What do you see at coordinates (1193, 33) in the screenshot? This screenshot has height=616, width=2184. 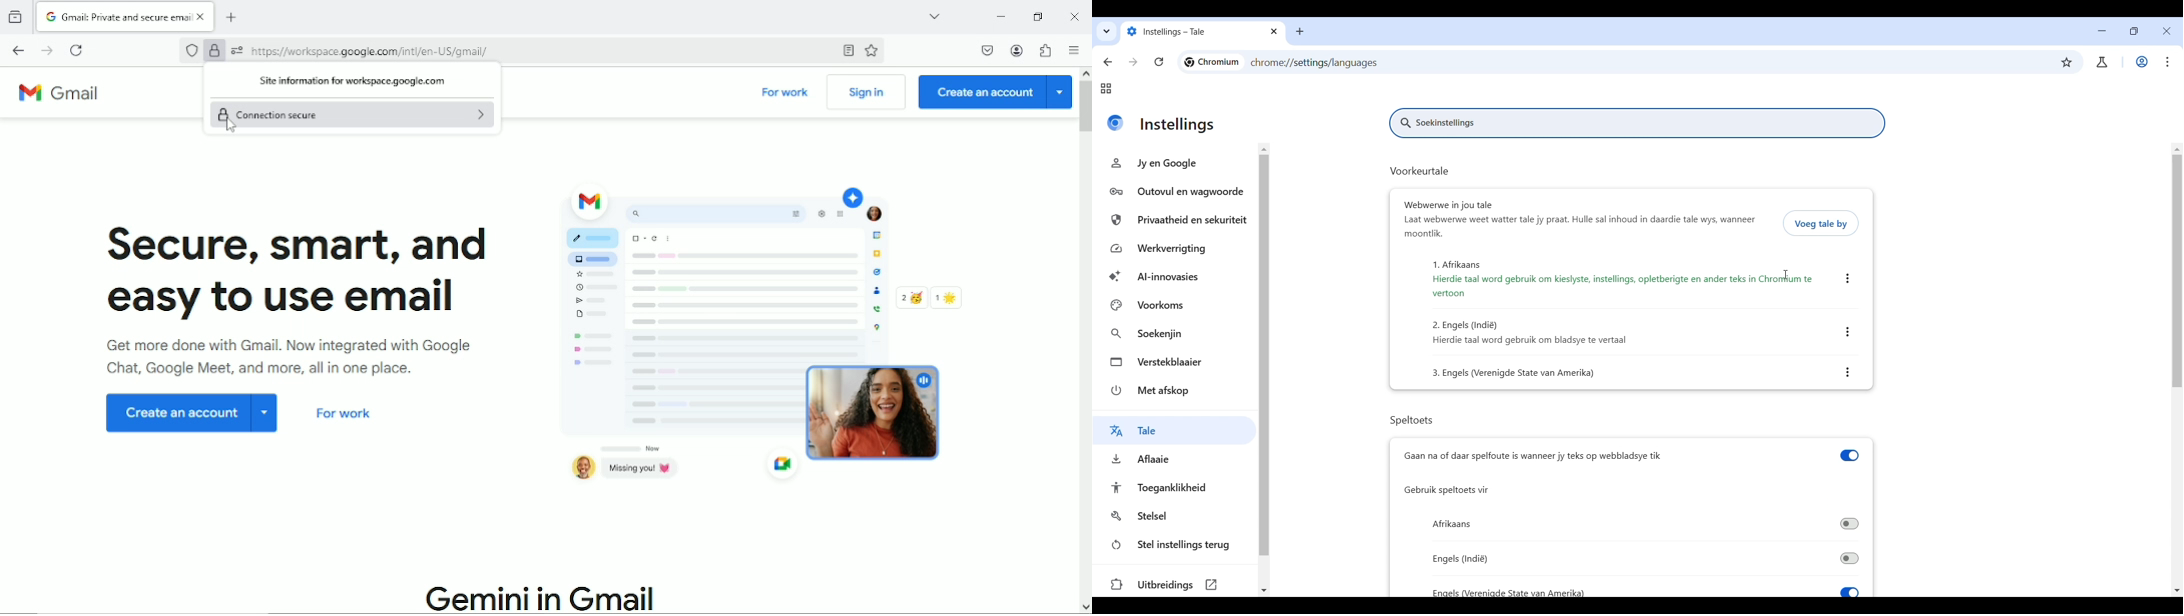 I see `Instellings - Tale x` at bounding box center [1193, 33].